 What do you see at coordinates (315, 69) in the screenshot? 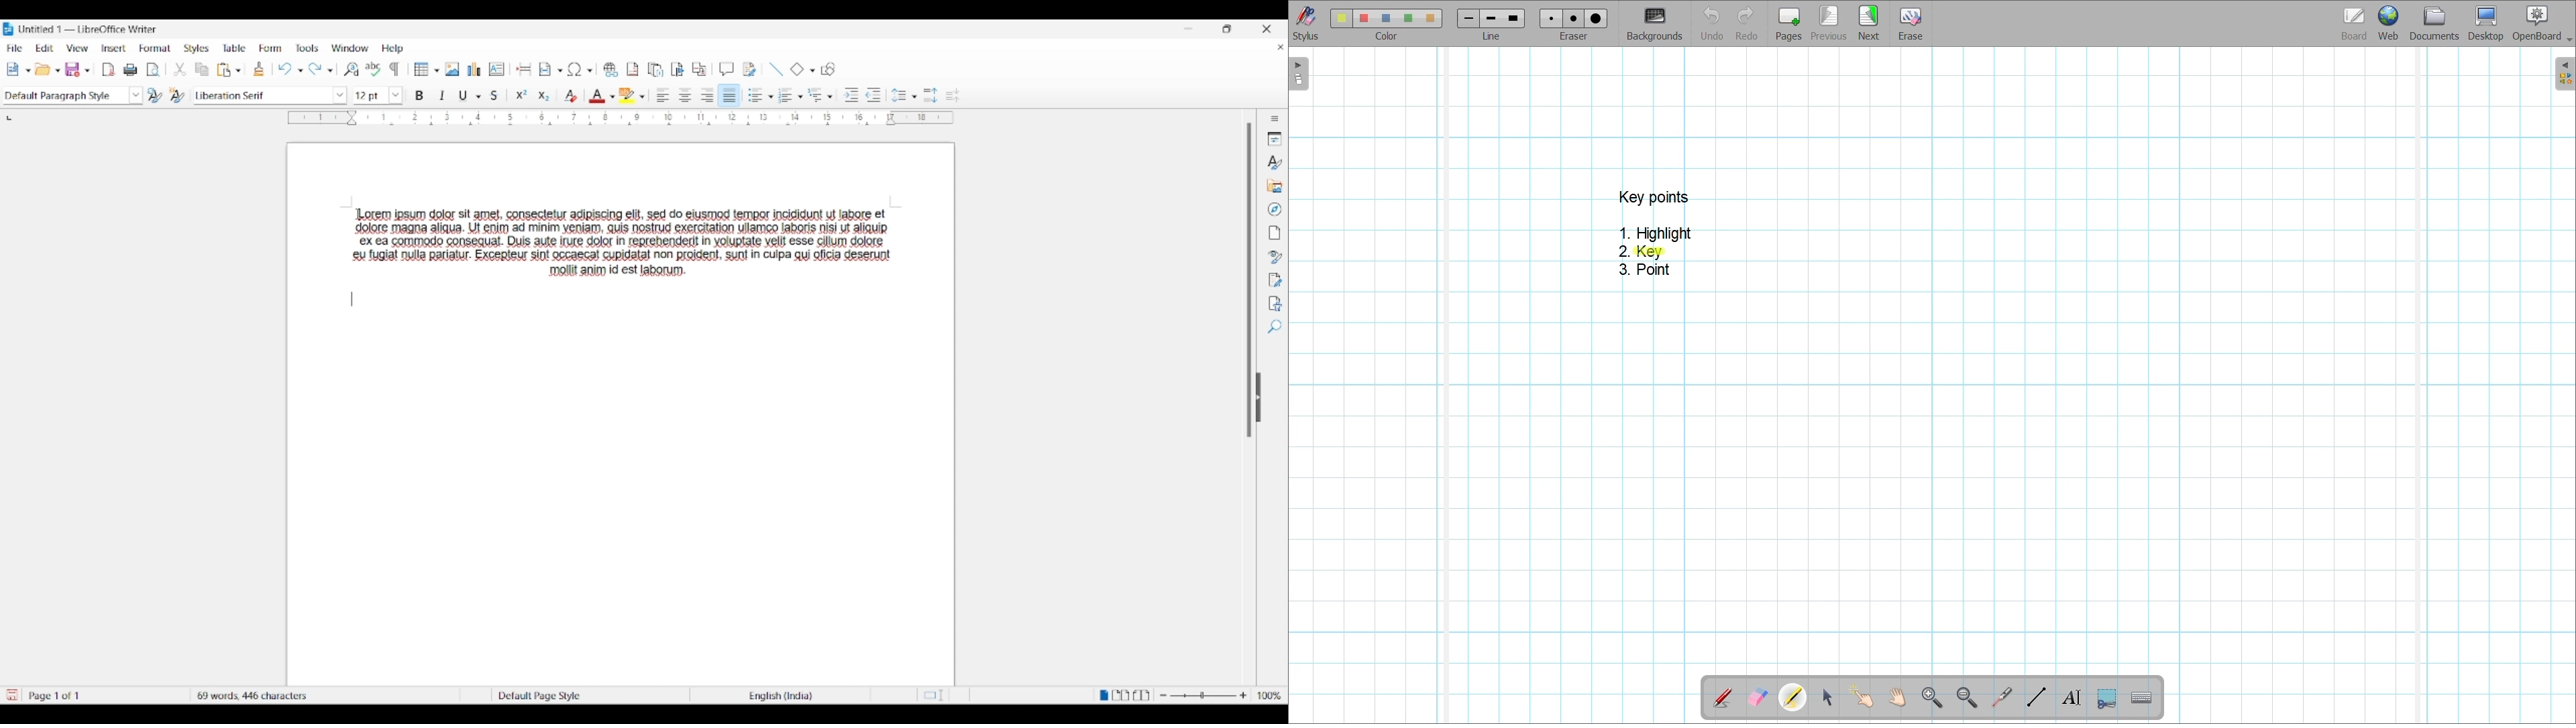
I see `Redo last action` at bounding box center [315, 69].